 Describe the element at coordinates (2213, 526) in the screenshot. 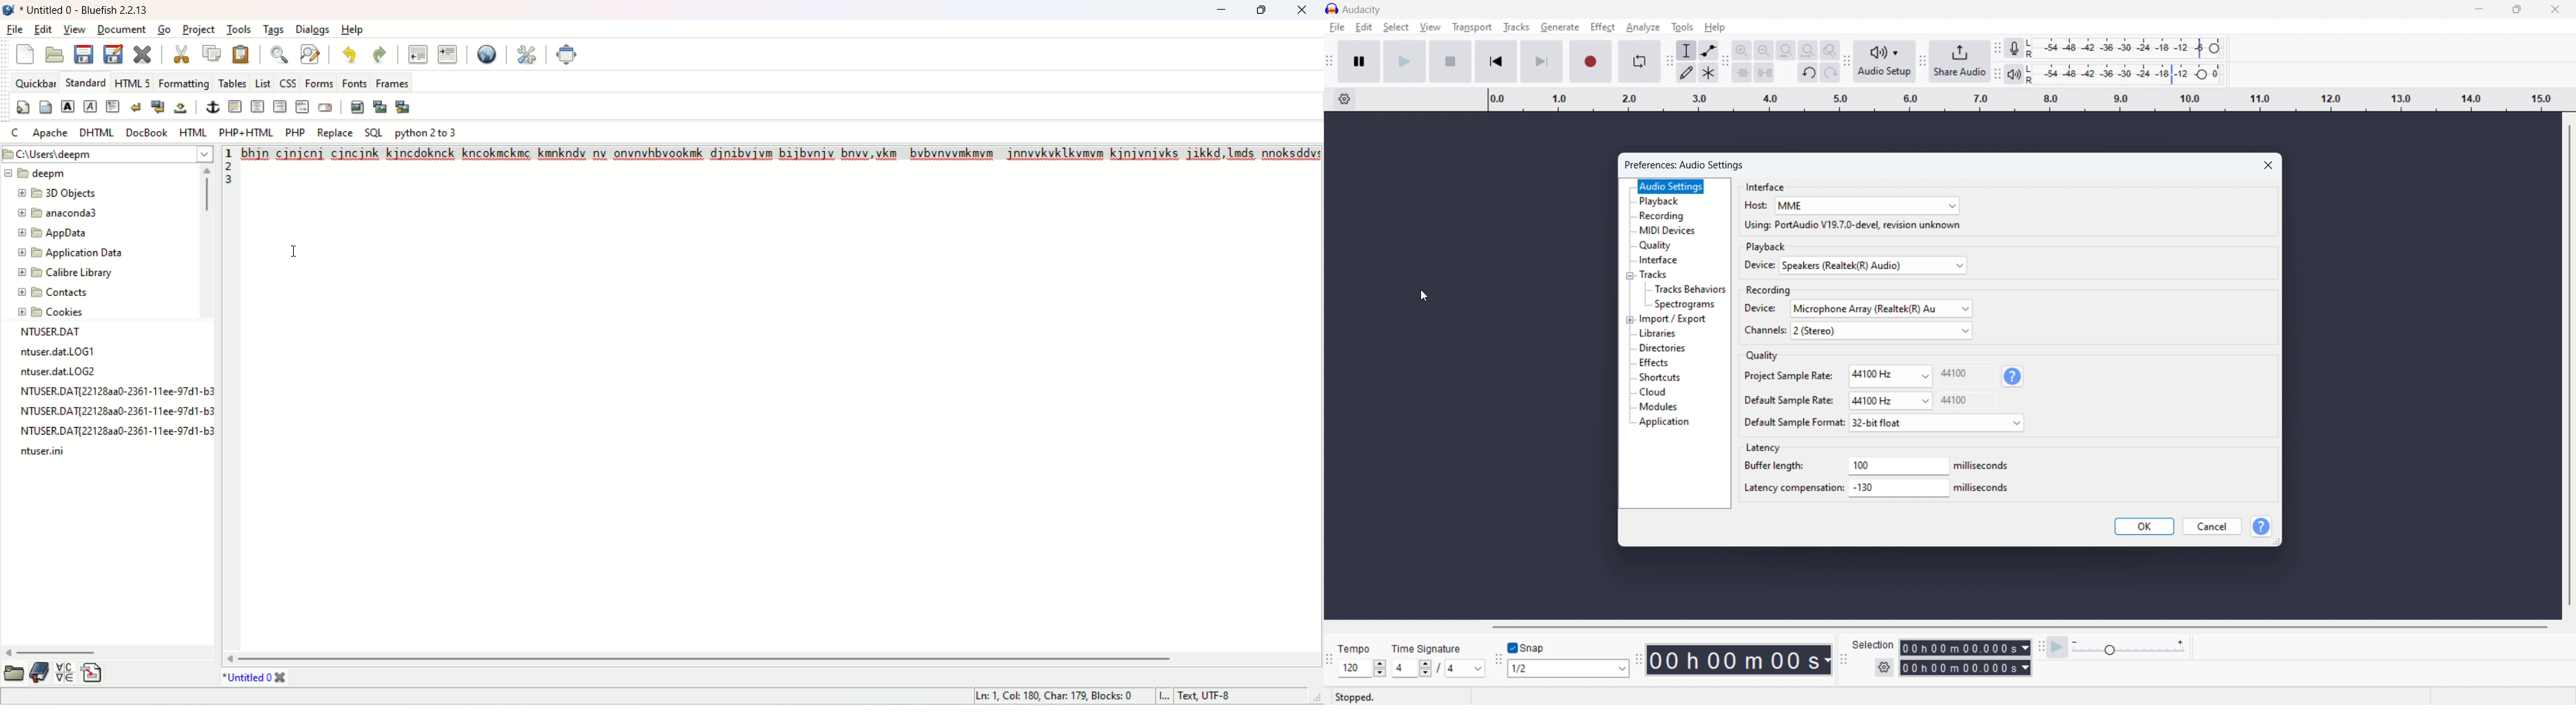

I see `cancel` at that location.